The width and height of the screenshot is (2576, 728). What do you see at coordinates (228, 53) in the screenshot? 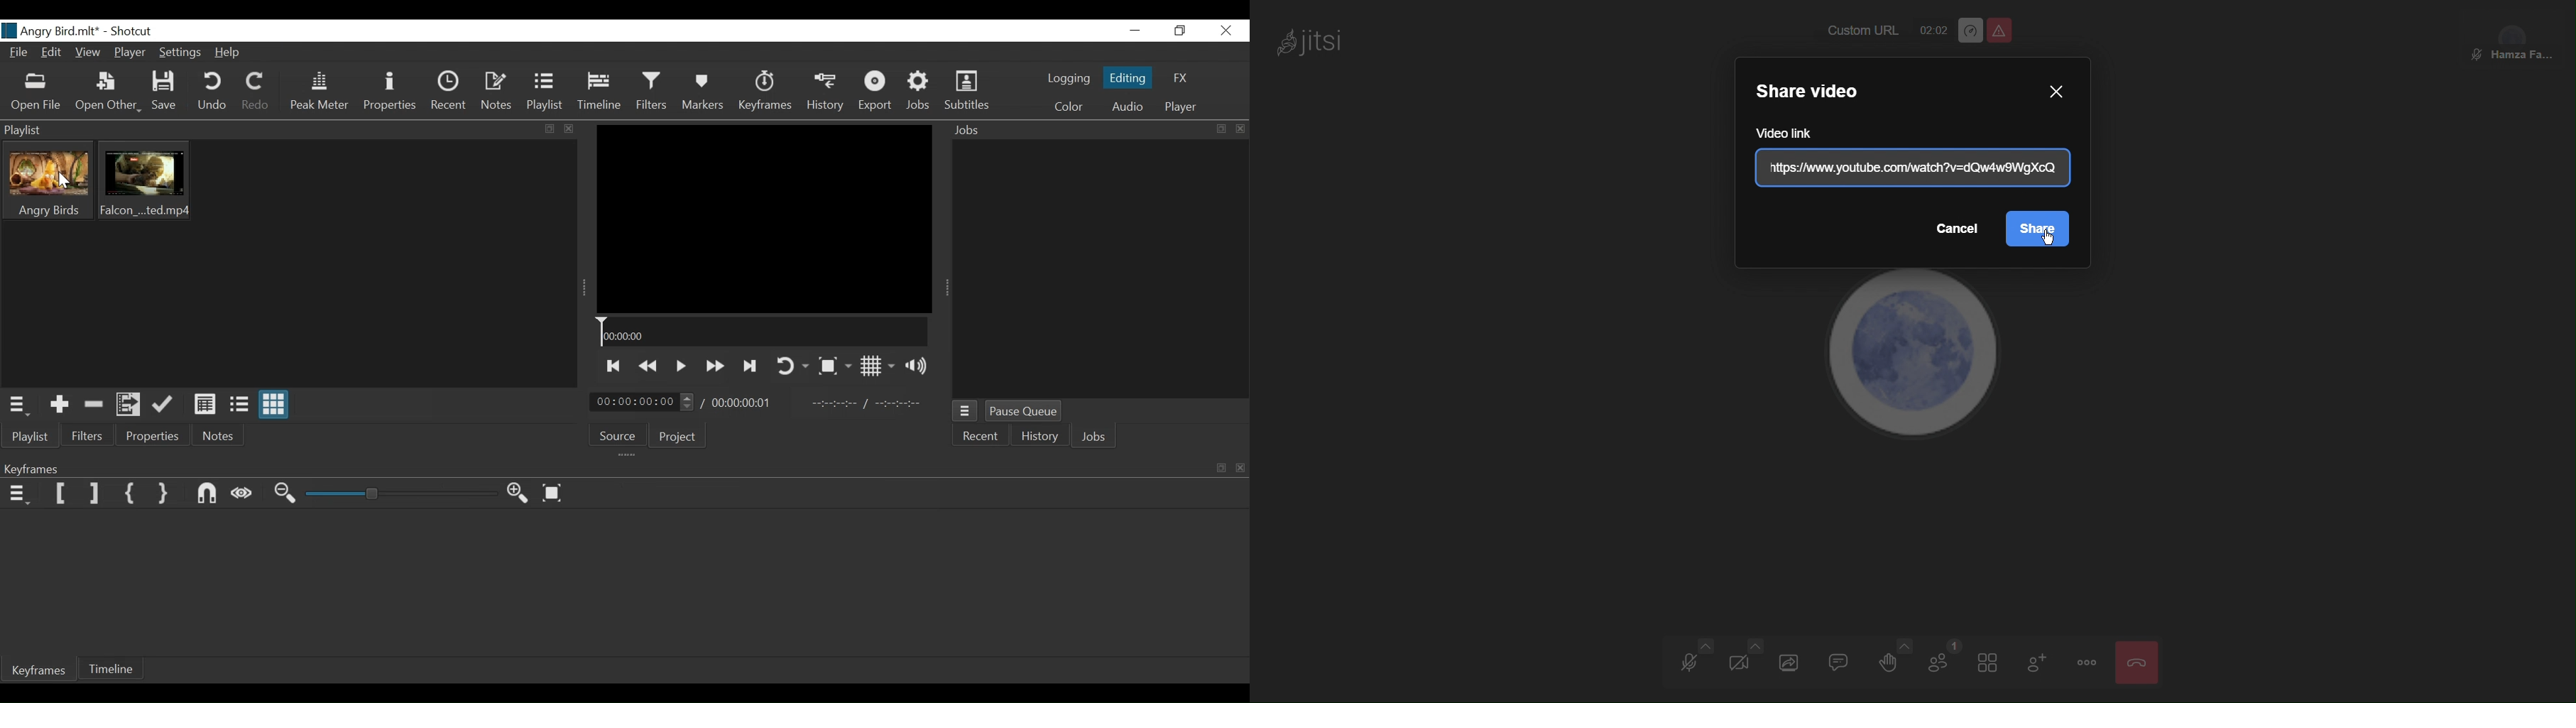
I see `Help` at bounding box center [228, 53].